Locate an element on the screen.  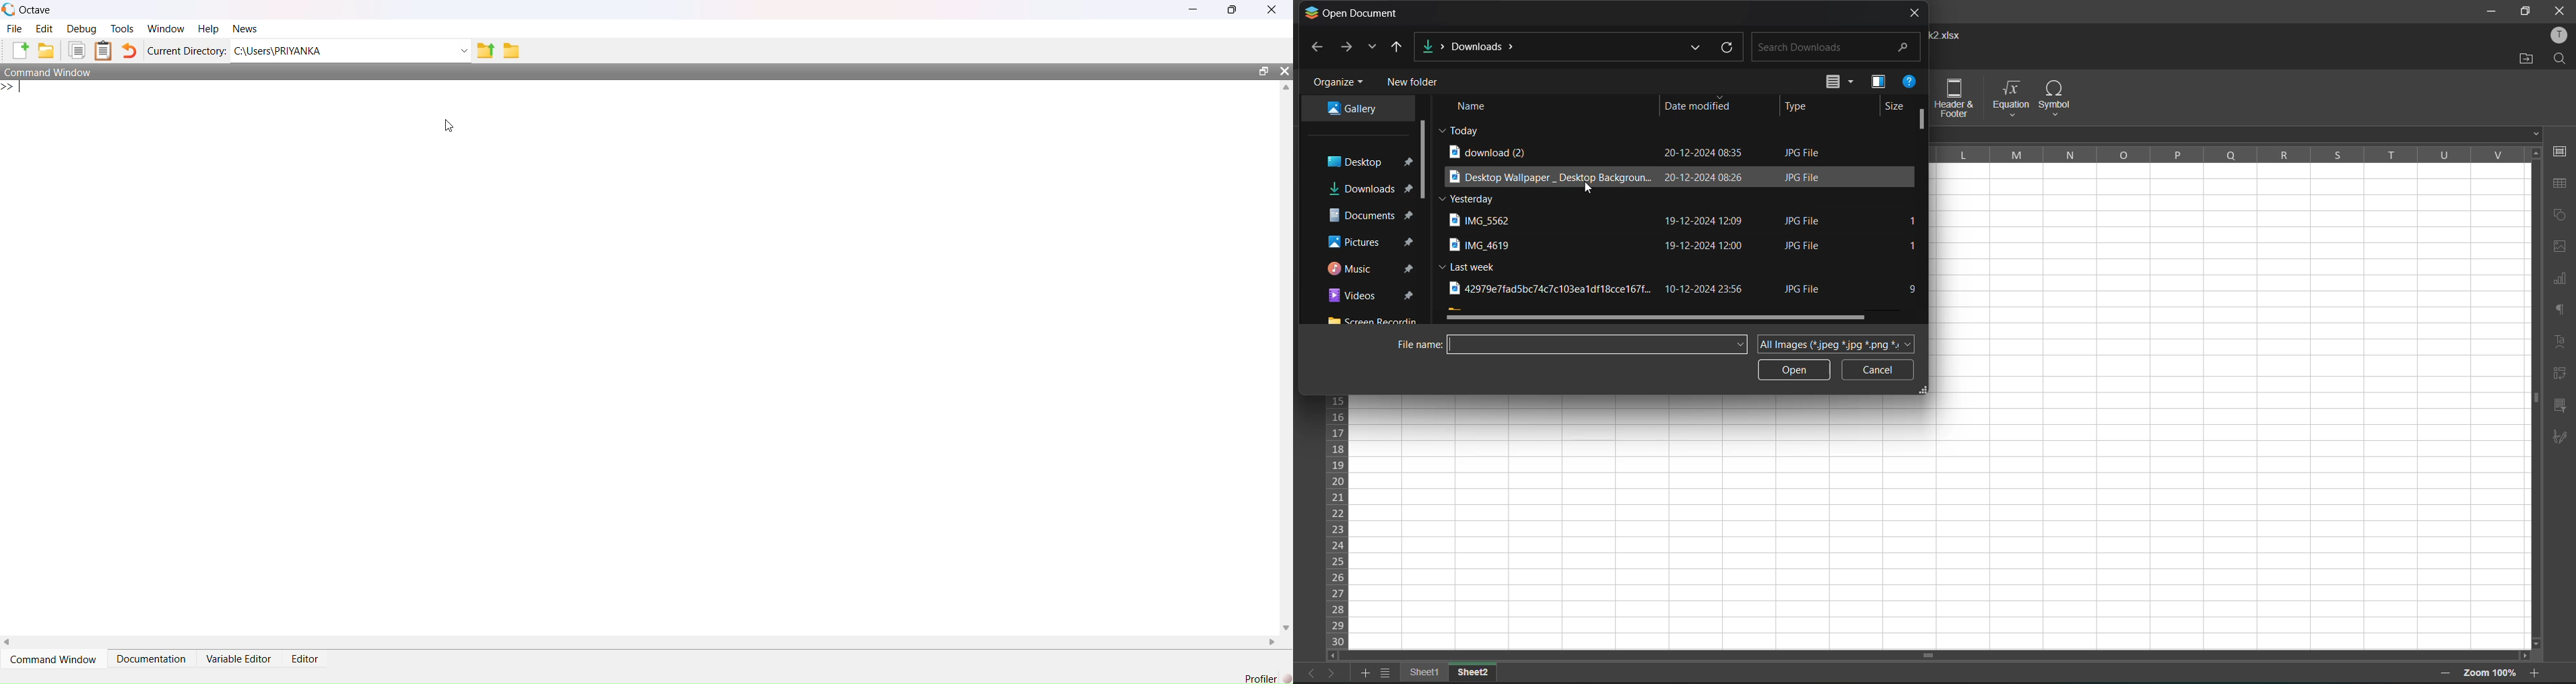
change view is located at coordinates (1840, 83).